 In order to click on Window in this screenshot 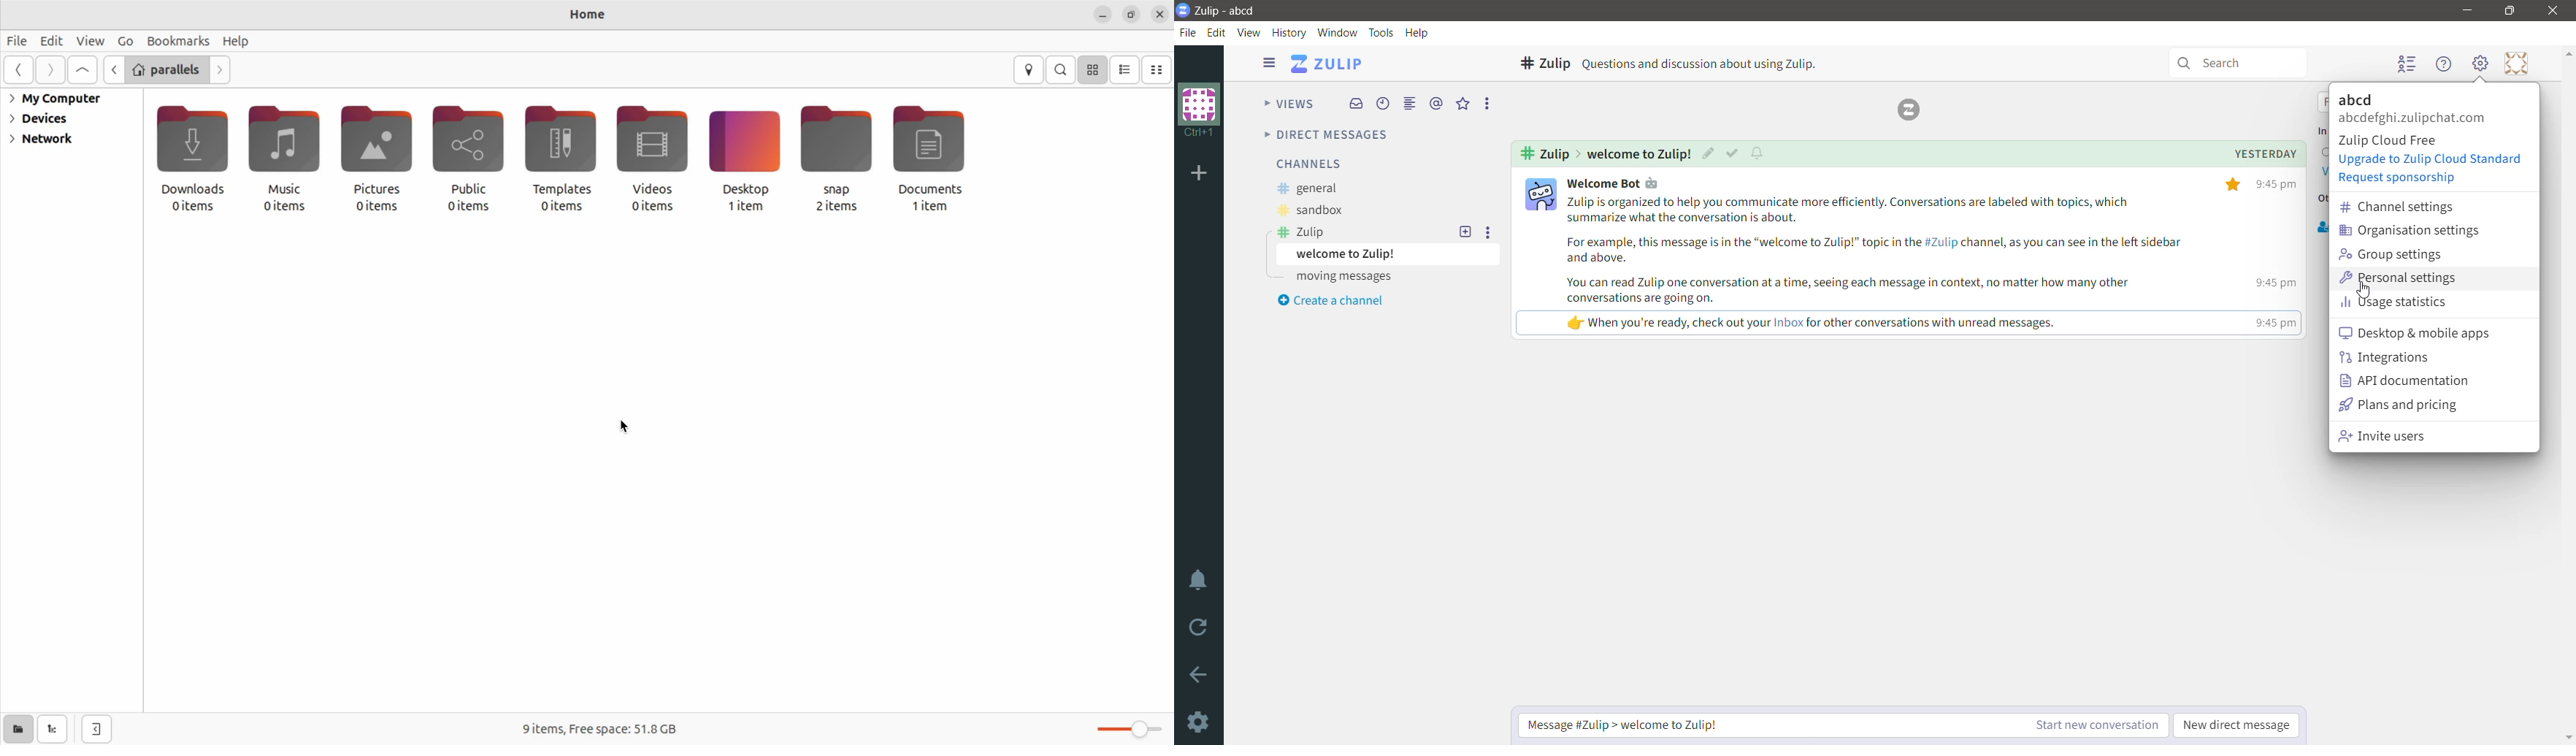, I will do `click(1338, 32)`.